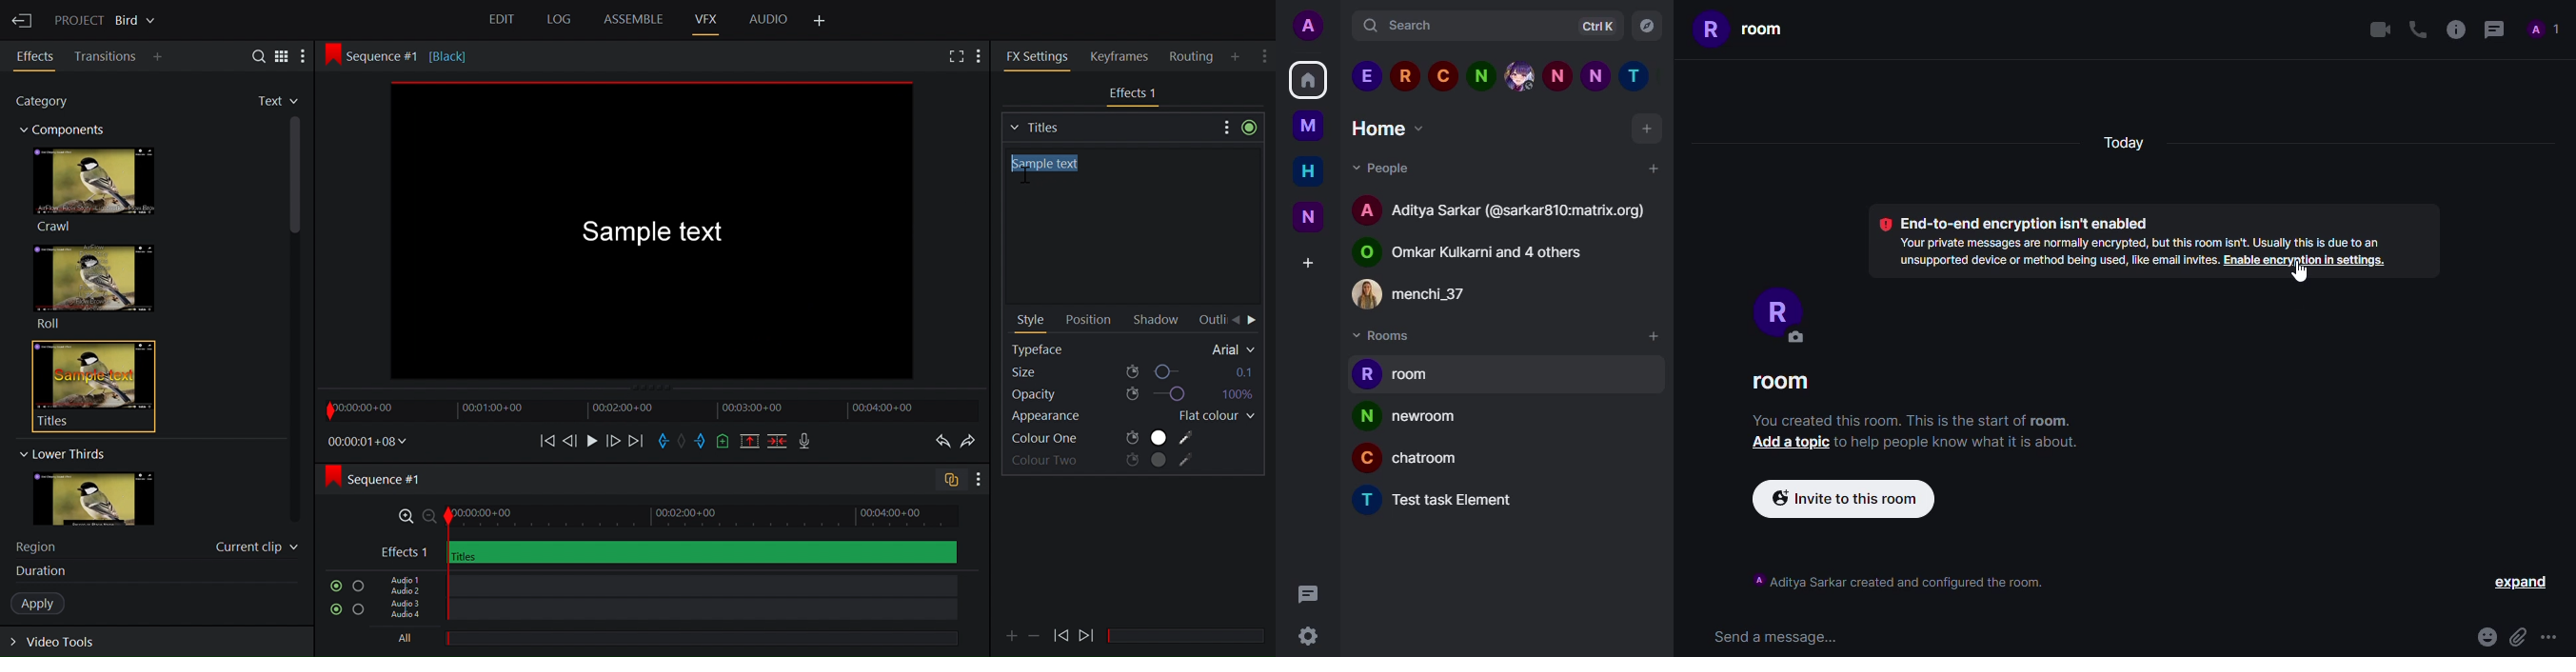  Describe the element at coordinates (665, 440) in the screenshot. I see `Mark in` at that location.